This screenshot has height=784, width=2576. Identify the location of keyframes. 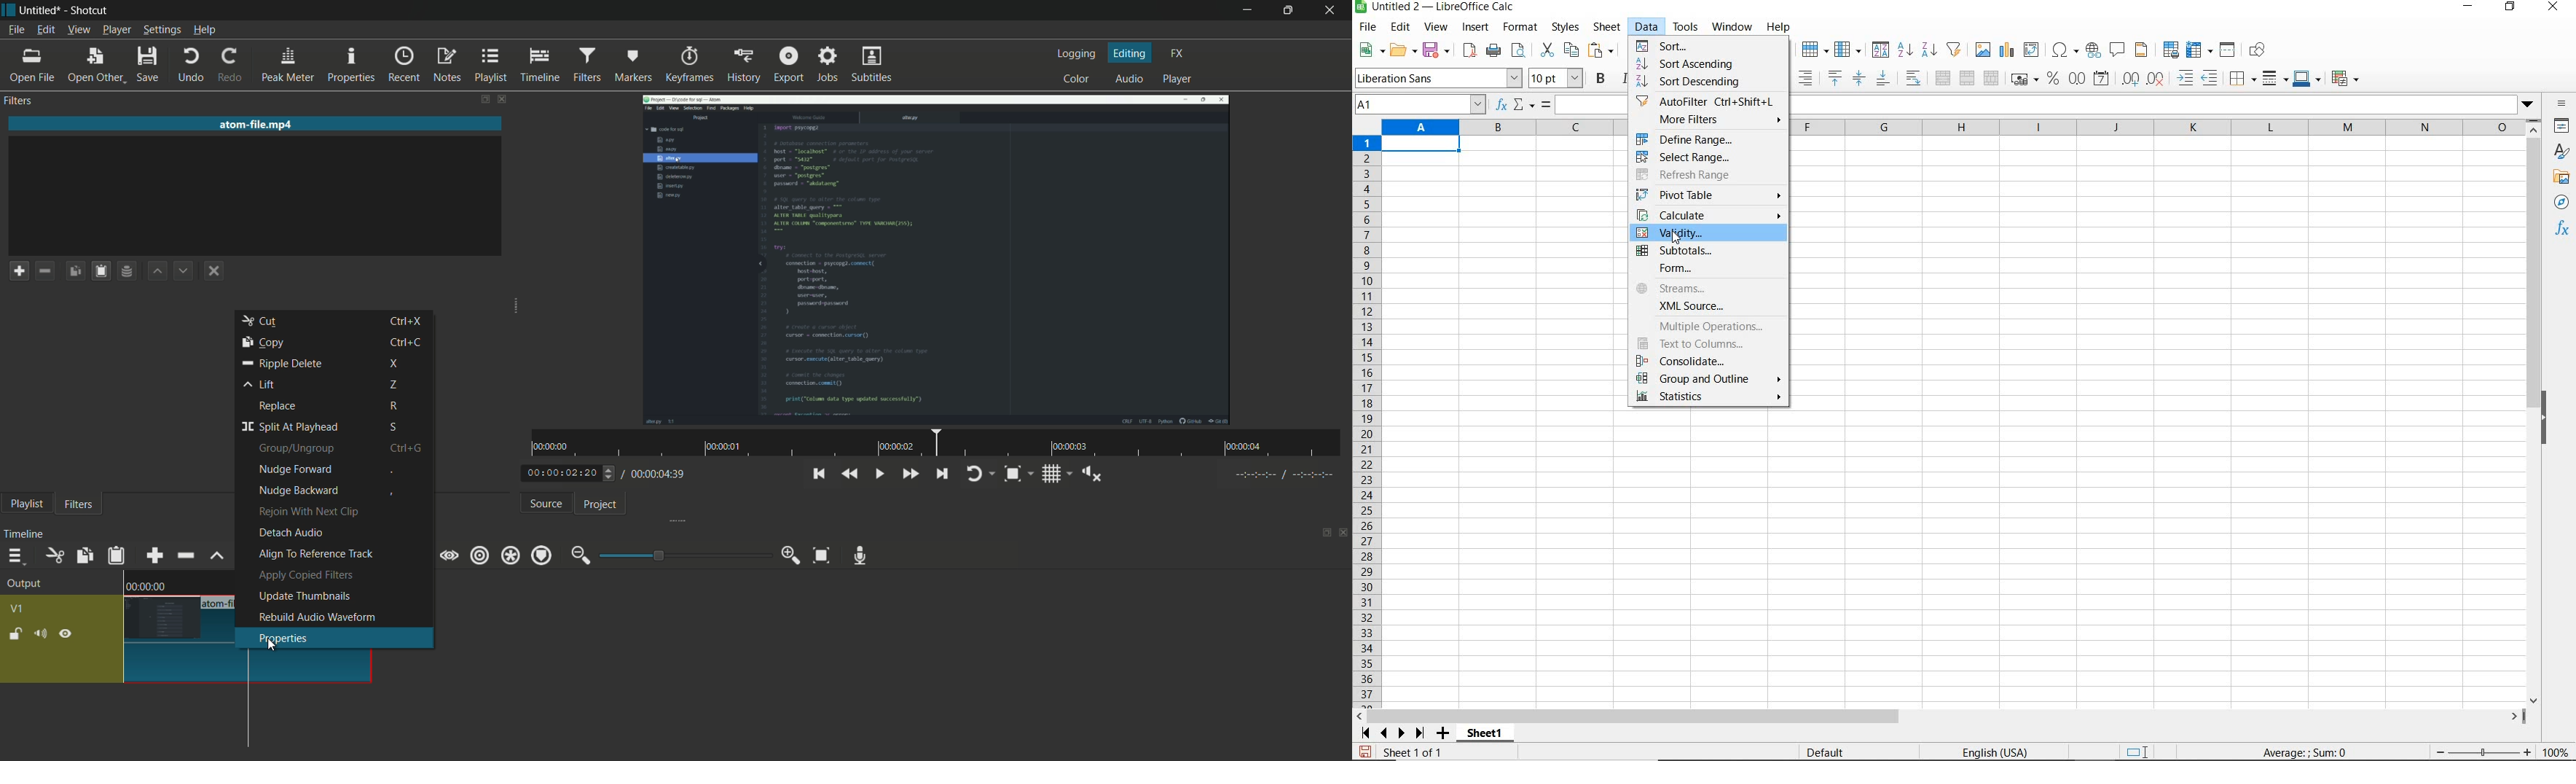
(690, 63).